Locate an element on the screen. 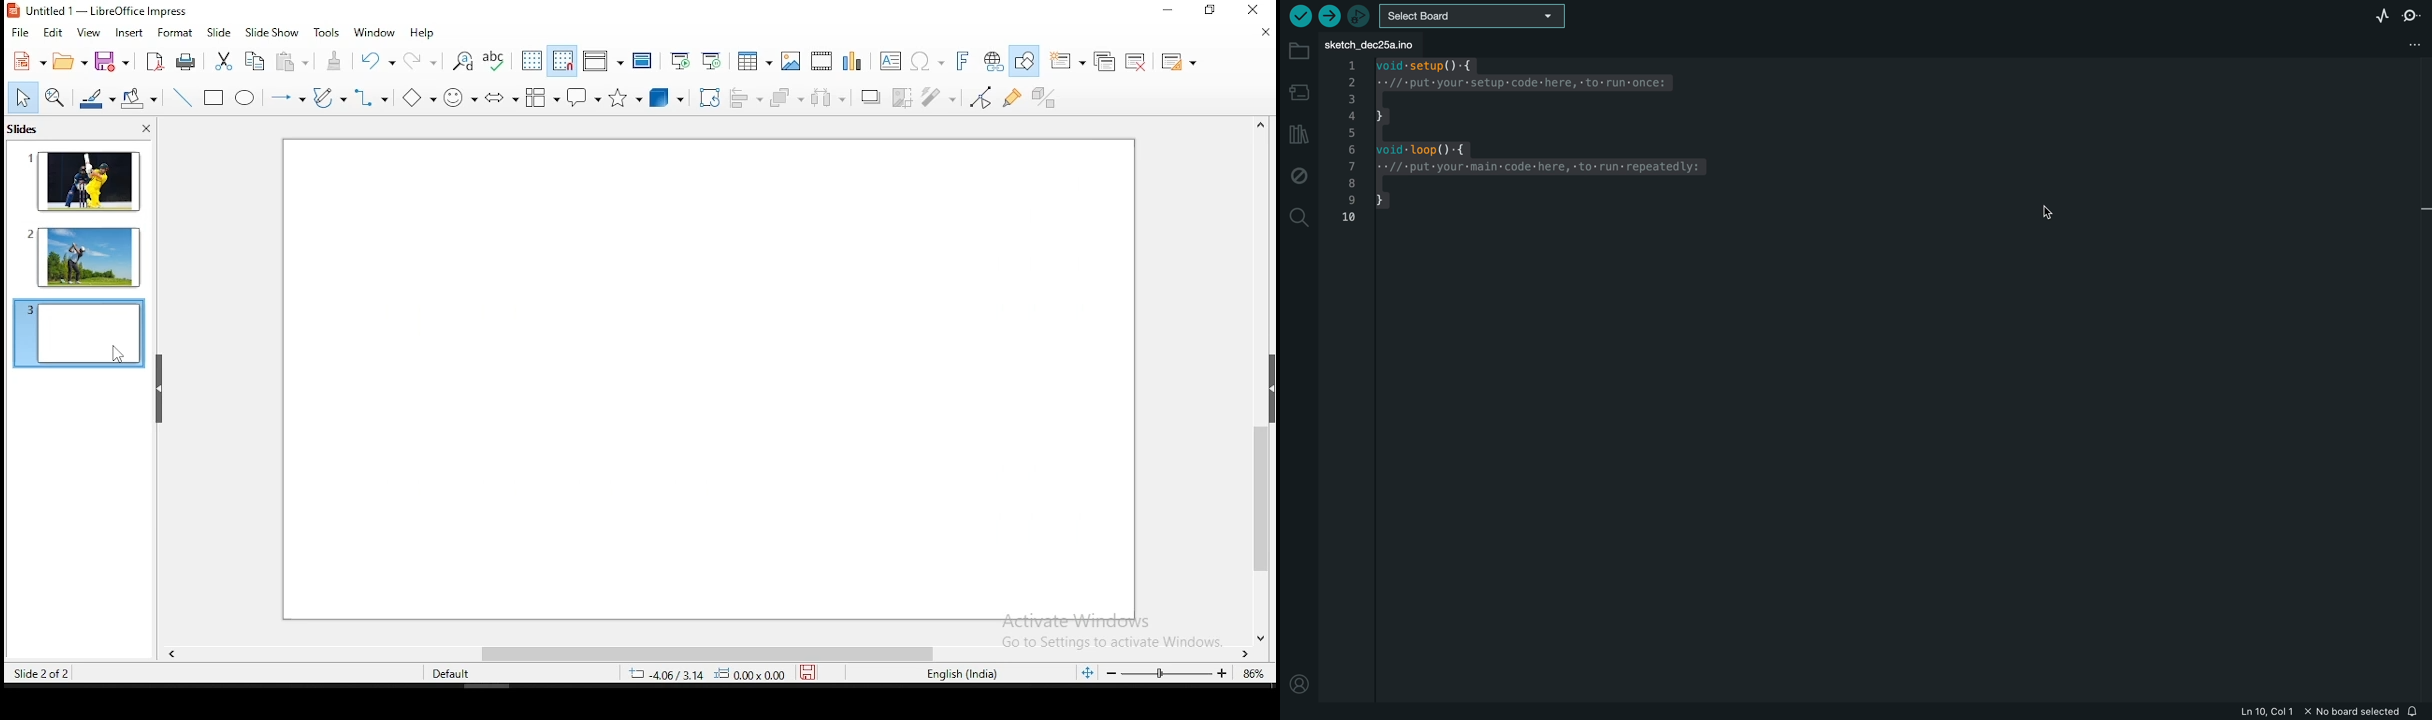 This screenshot has width=2436, height=728. help is located at coordinates (424, 32).